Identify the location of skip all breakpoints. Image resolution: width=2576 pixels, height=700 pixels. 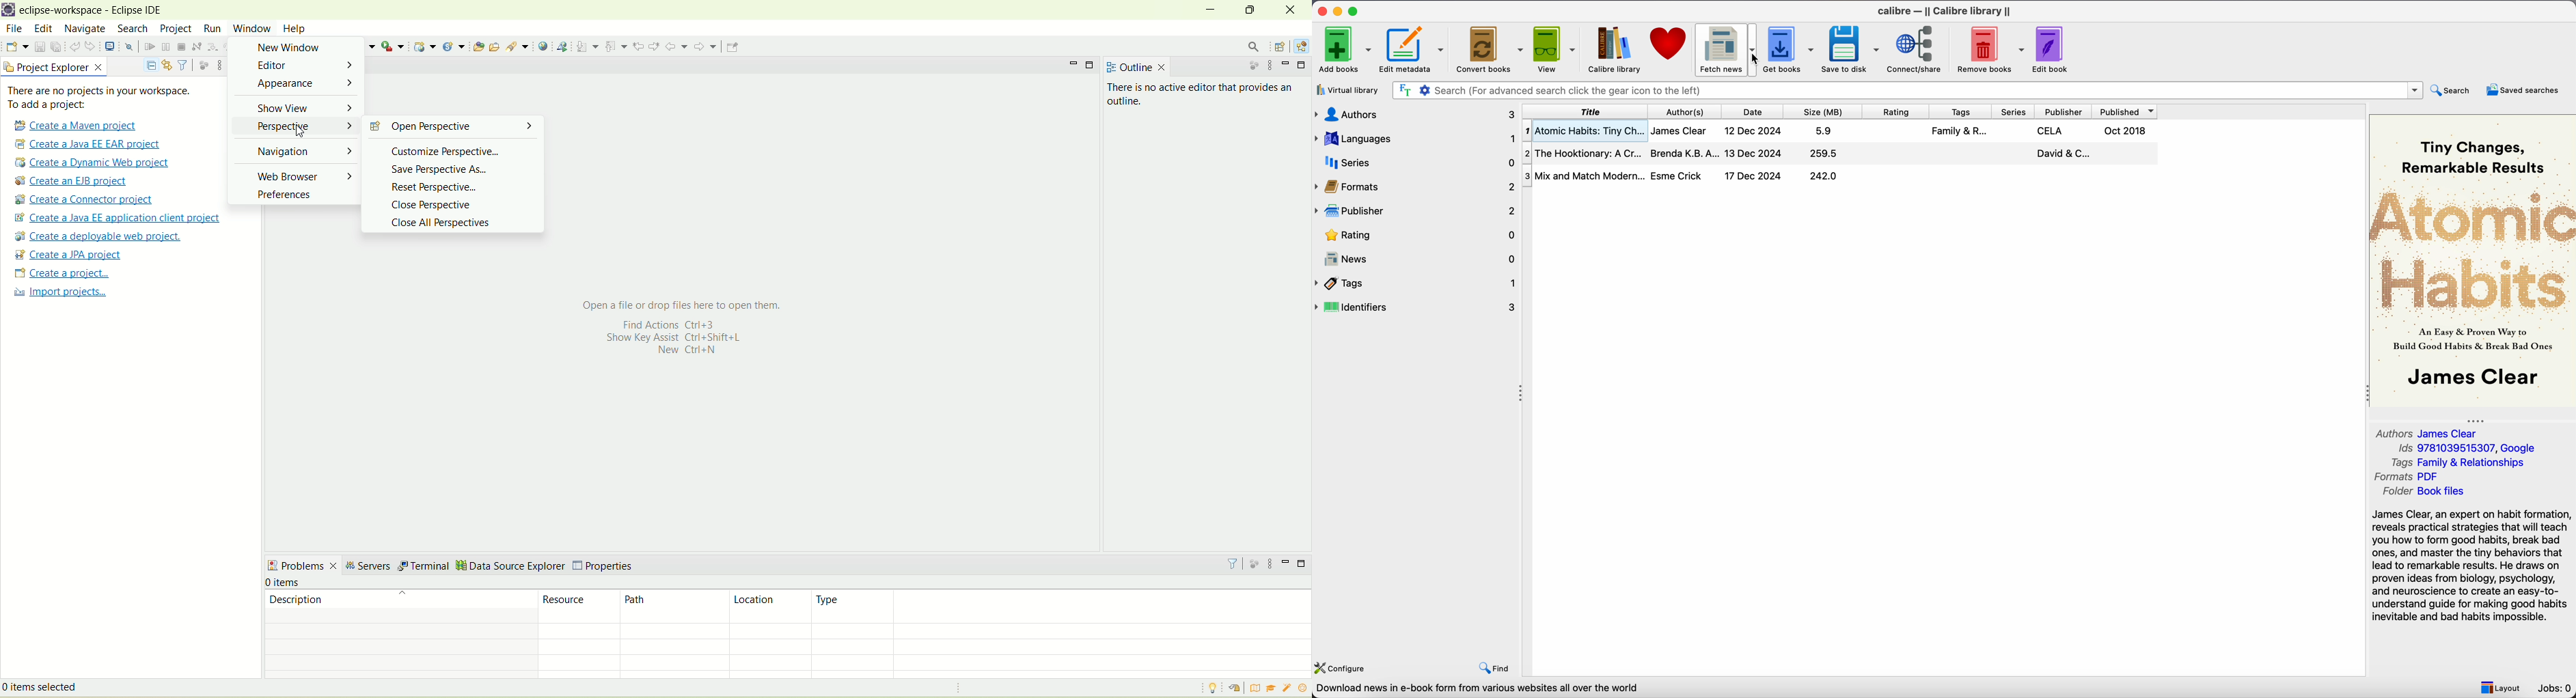
(128, 48).